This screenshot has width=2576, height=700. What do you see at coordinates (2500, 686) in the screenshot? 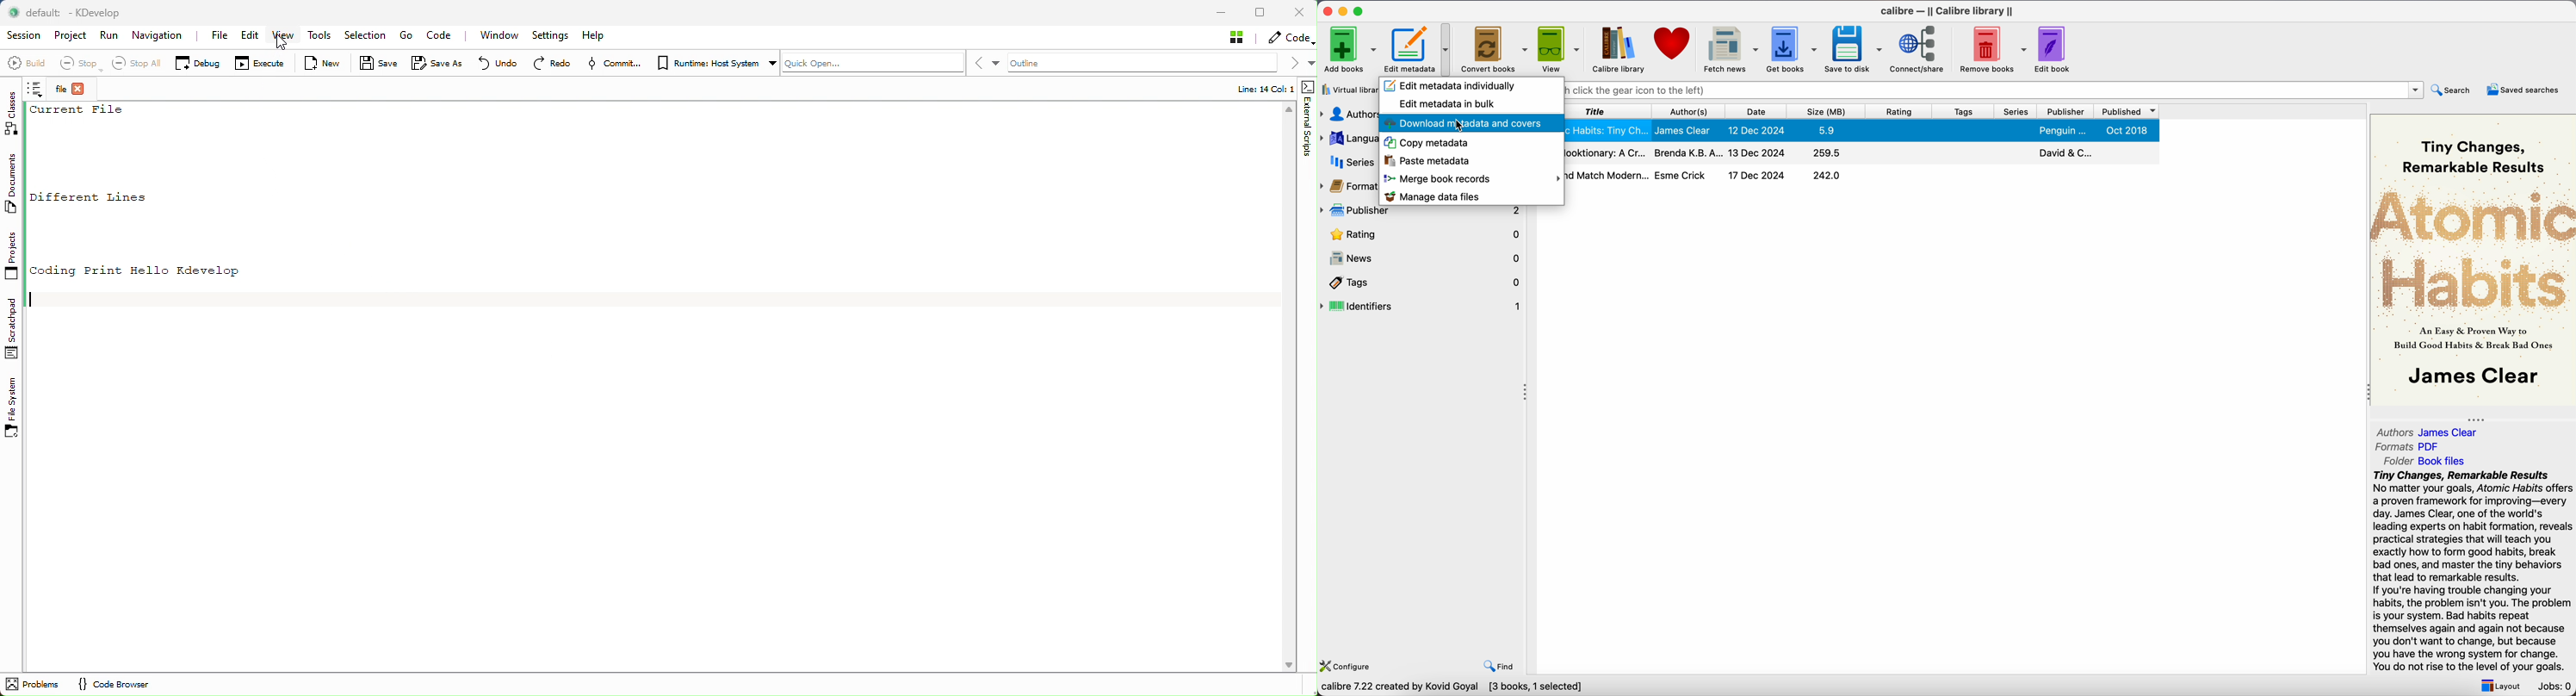
I see `layout` at bounding box center [2500, 686].